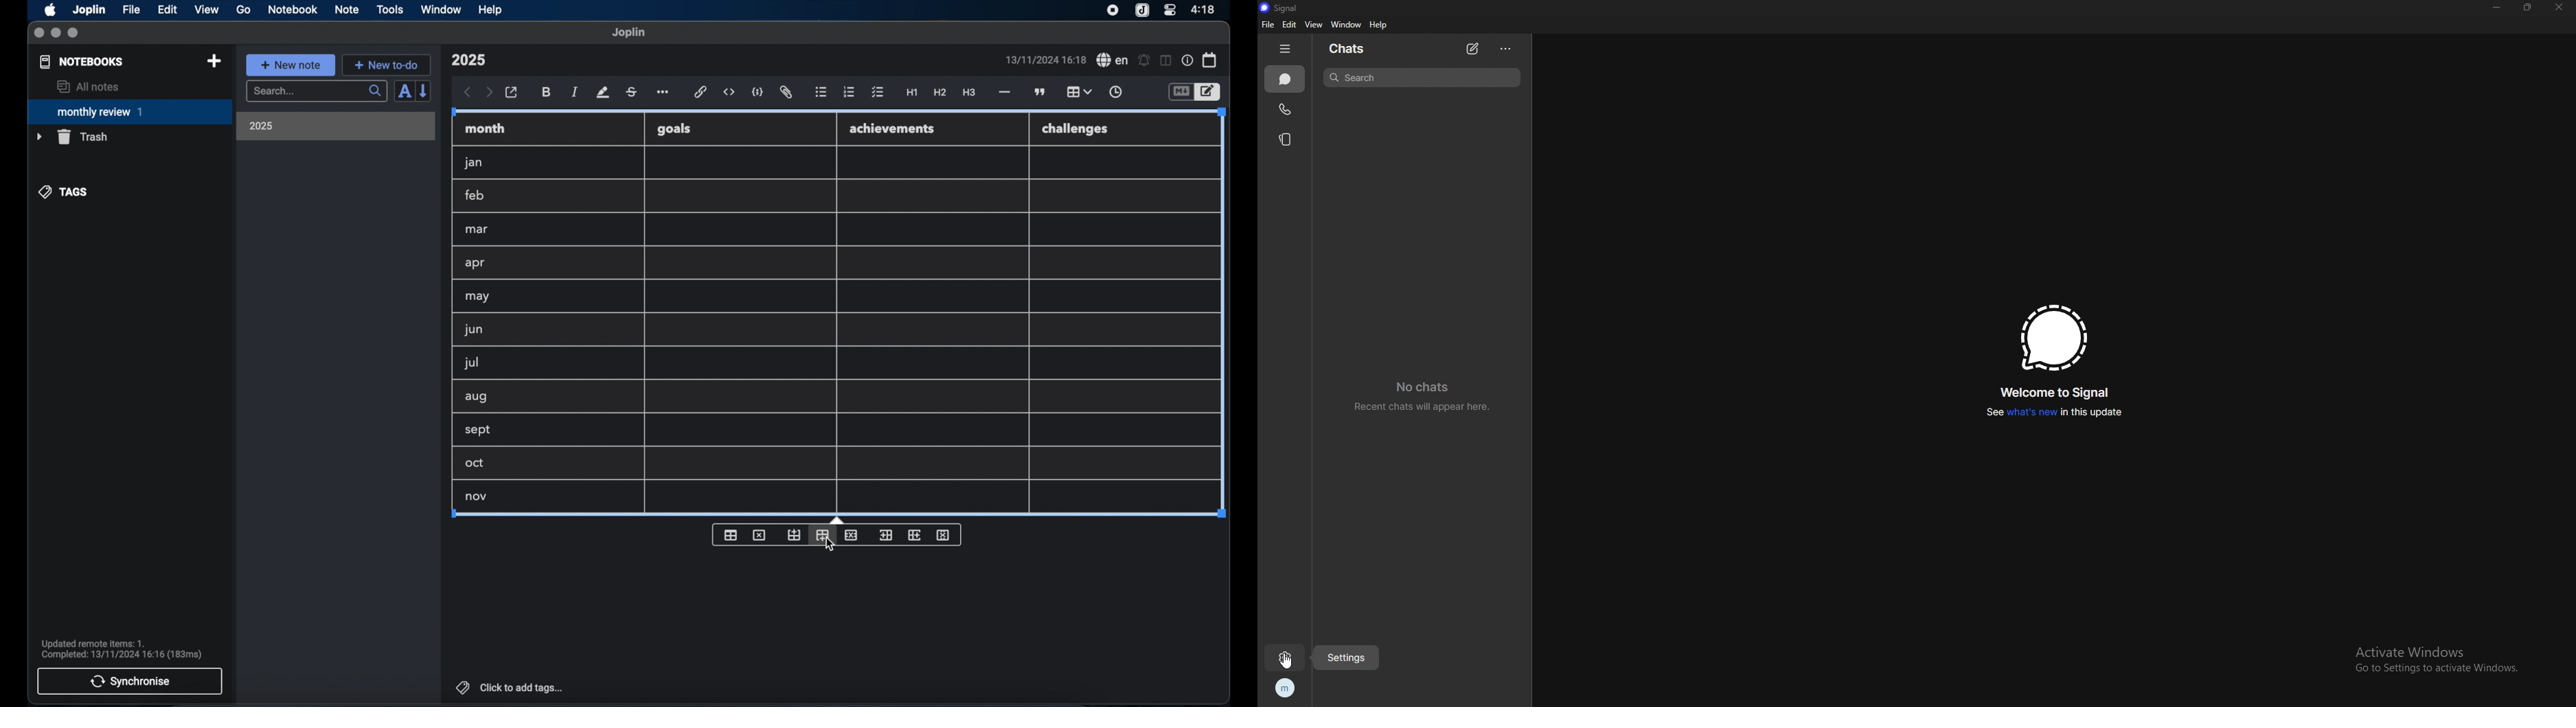 This screenshot has width=2576, height=728. I want to click on more options, so click(664, 93).